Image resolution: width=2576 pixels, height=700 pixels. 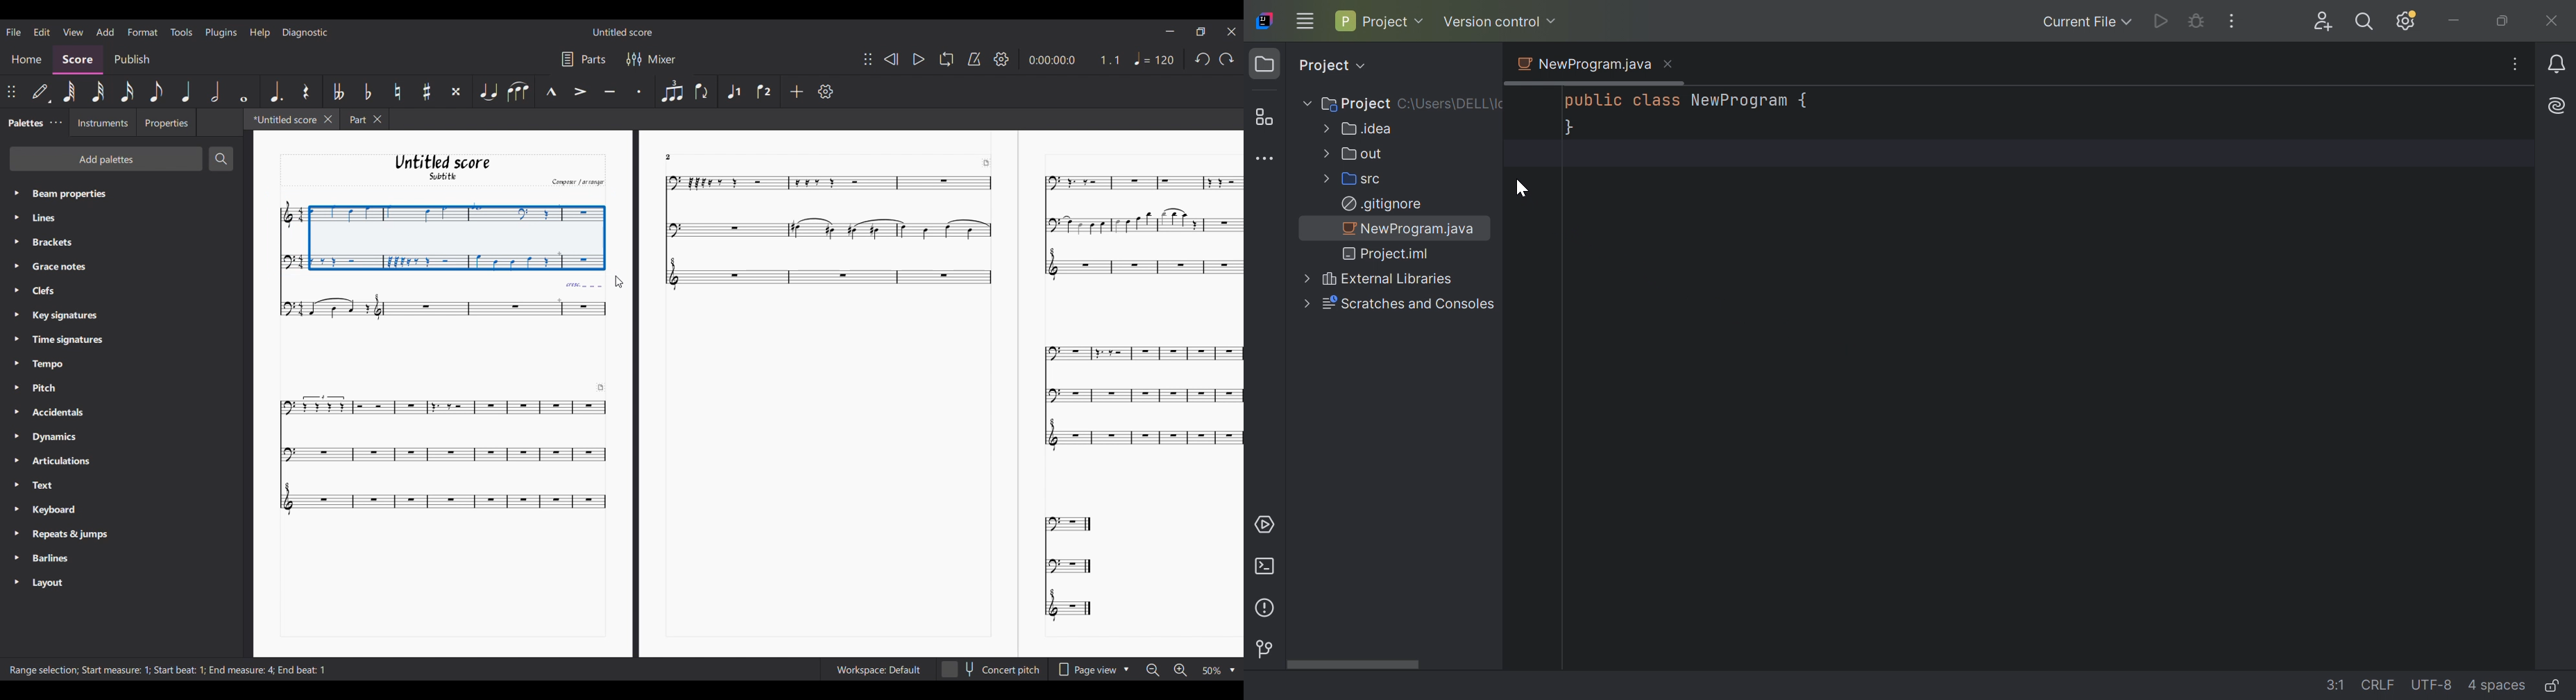 I want to click on Scroll Bar, so click(x=1395, y=663).